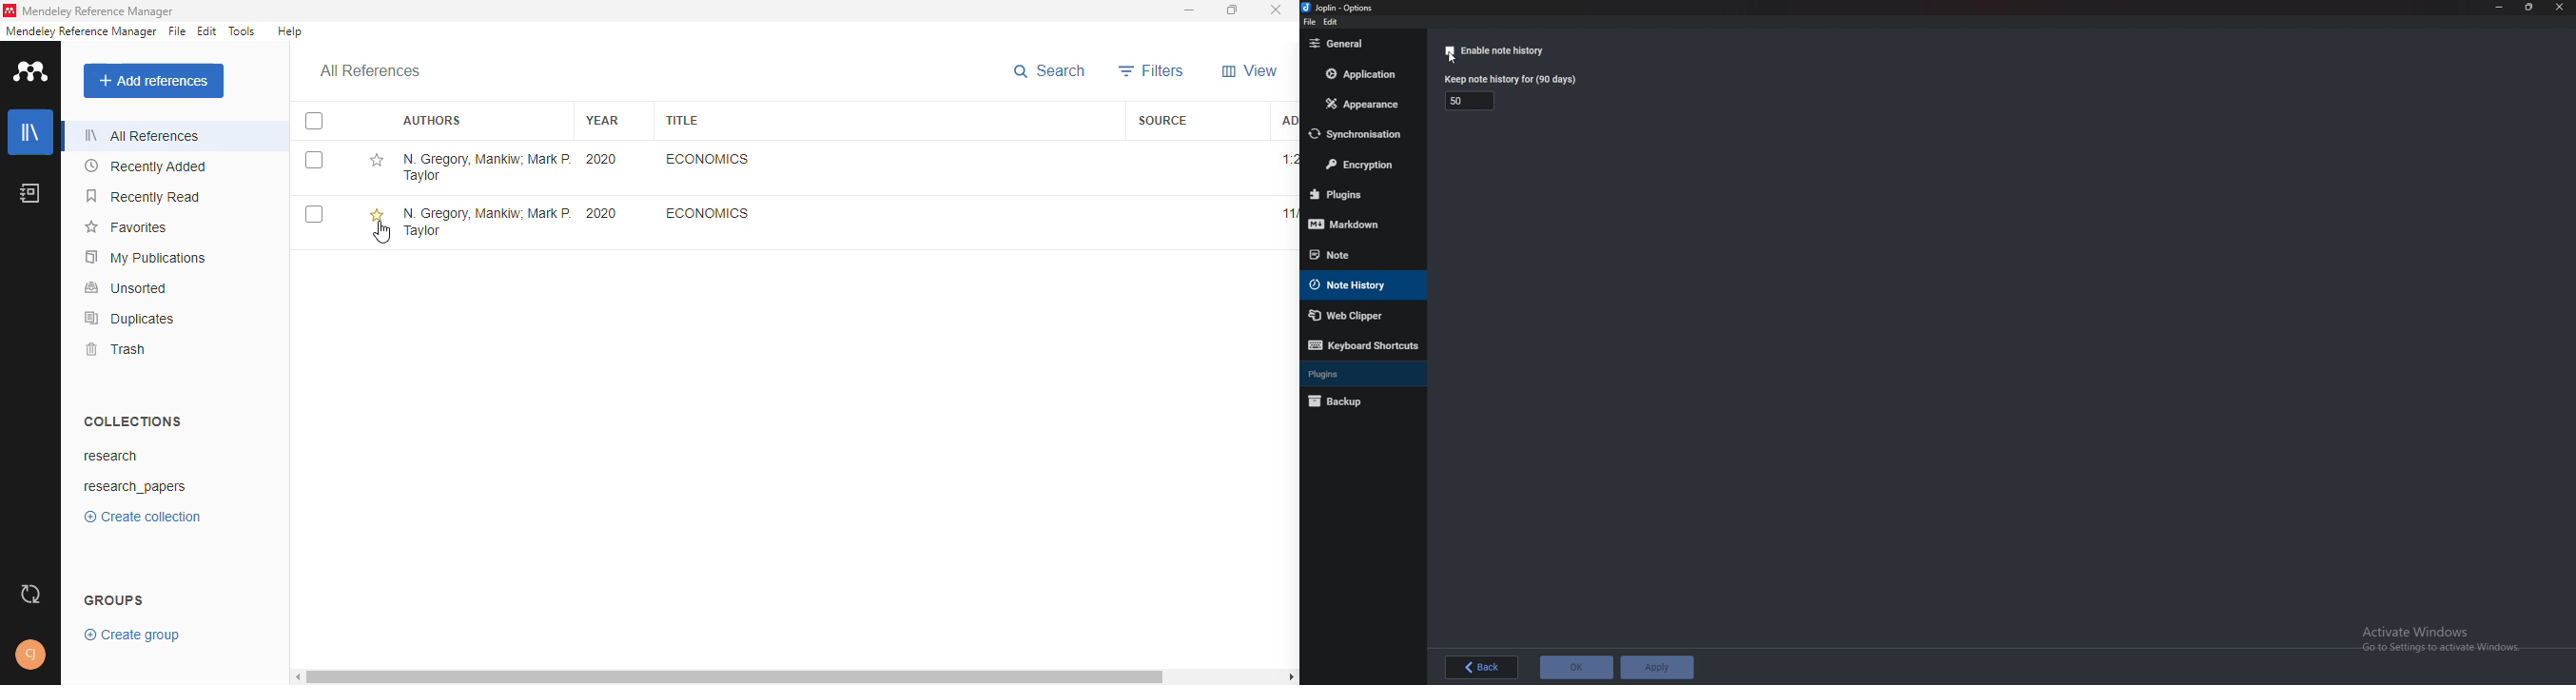  What do you see at coordinates (2498, 8) in the screenshot?
I see `Minimize` at bounding box center [2498, 8].